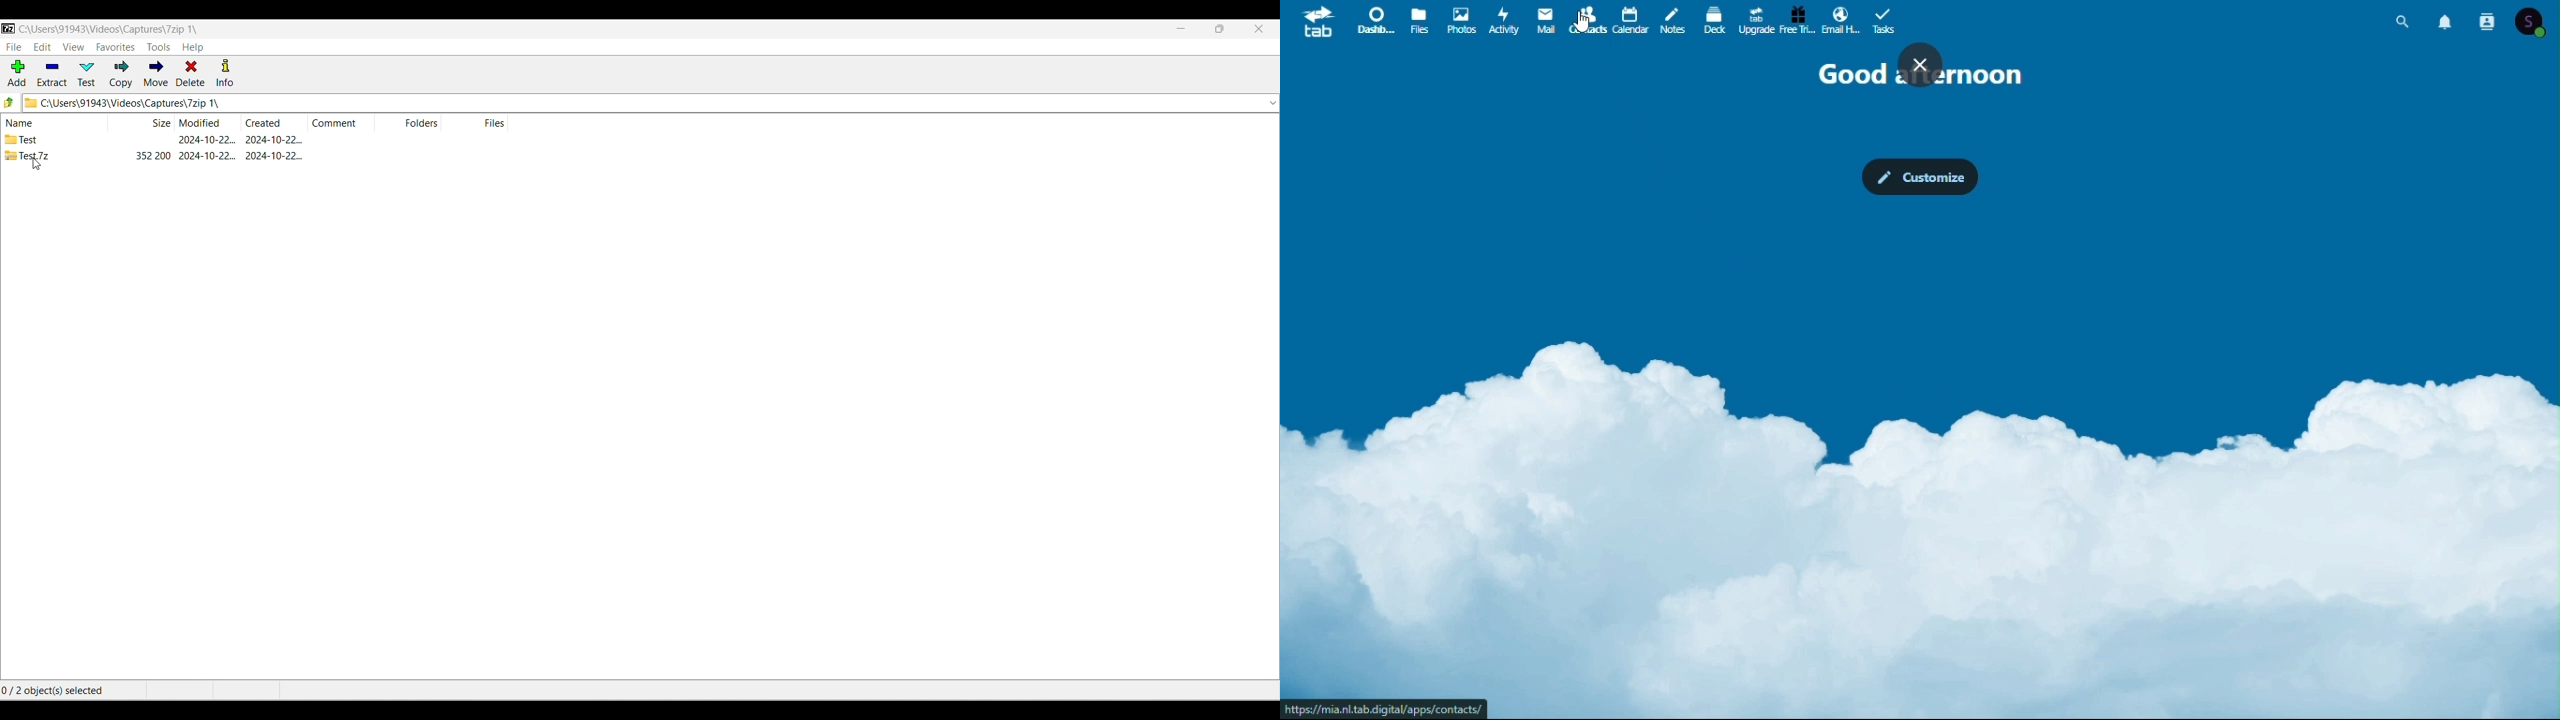  I want to click on Extract, so click(53, 75).